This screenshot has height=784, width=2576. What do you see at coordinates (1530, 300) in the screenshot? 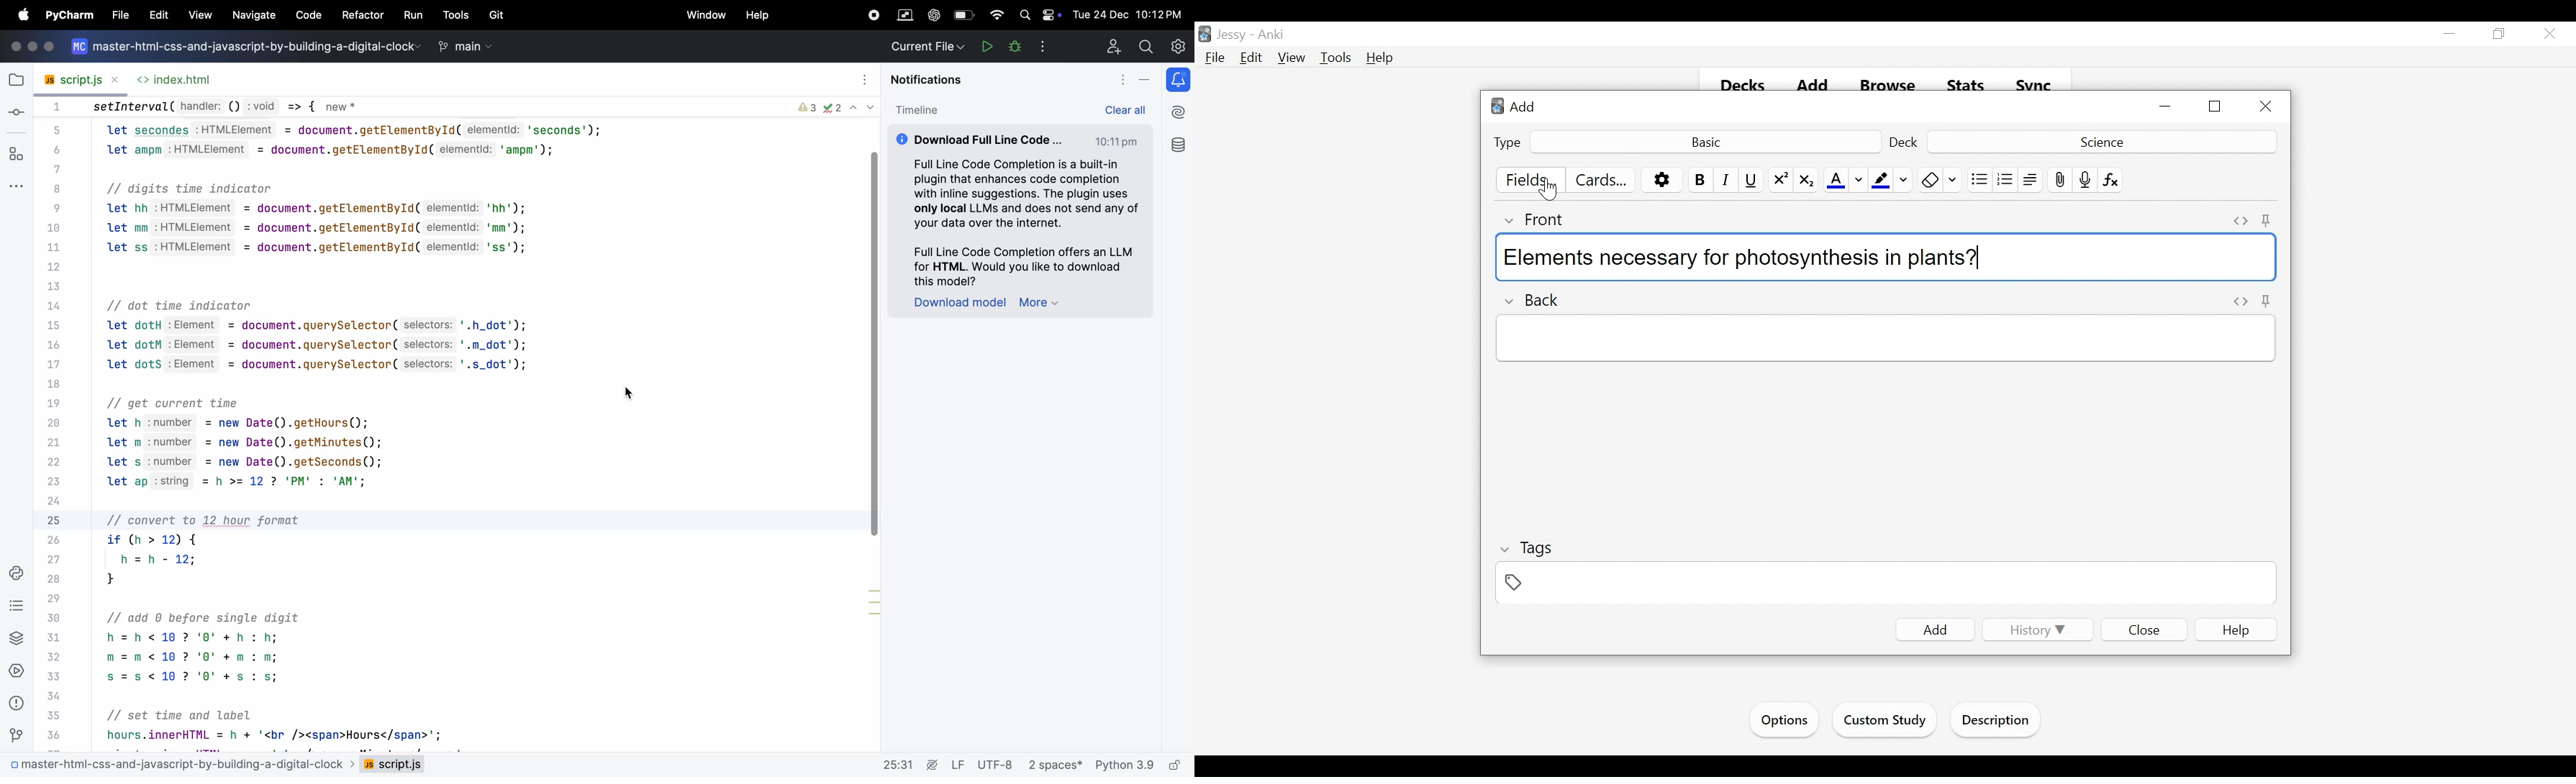
I see `Back ` at bounding box center [1530, 300].